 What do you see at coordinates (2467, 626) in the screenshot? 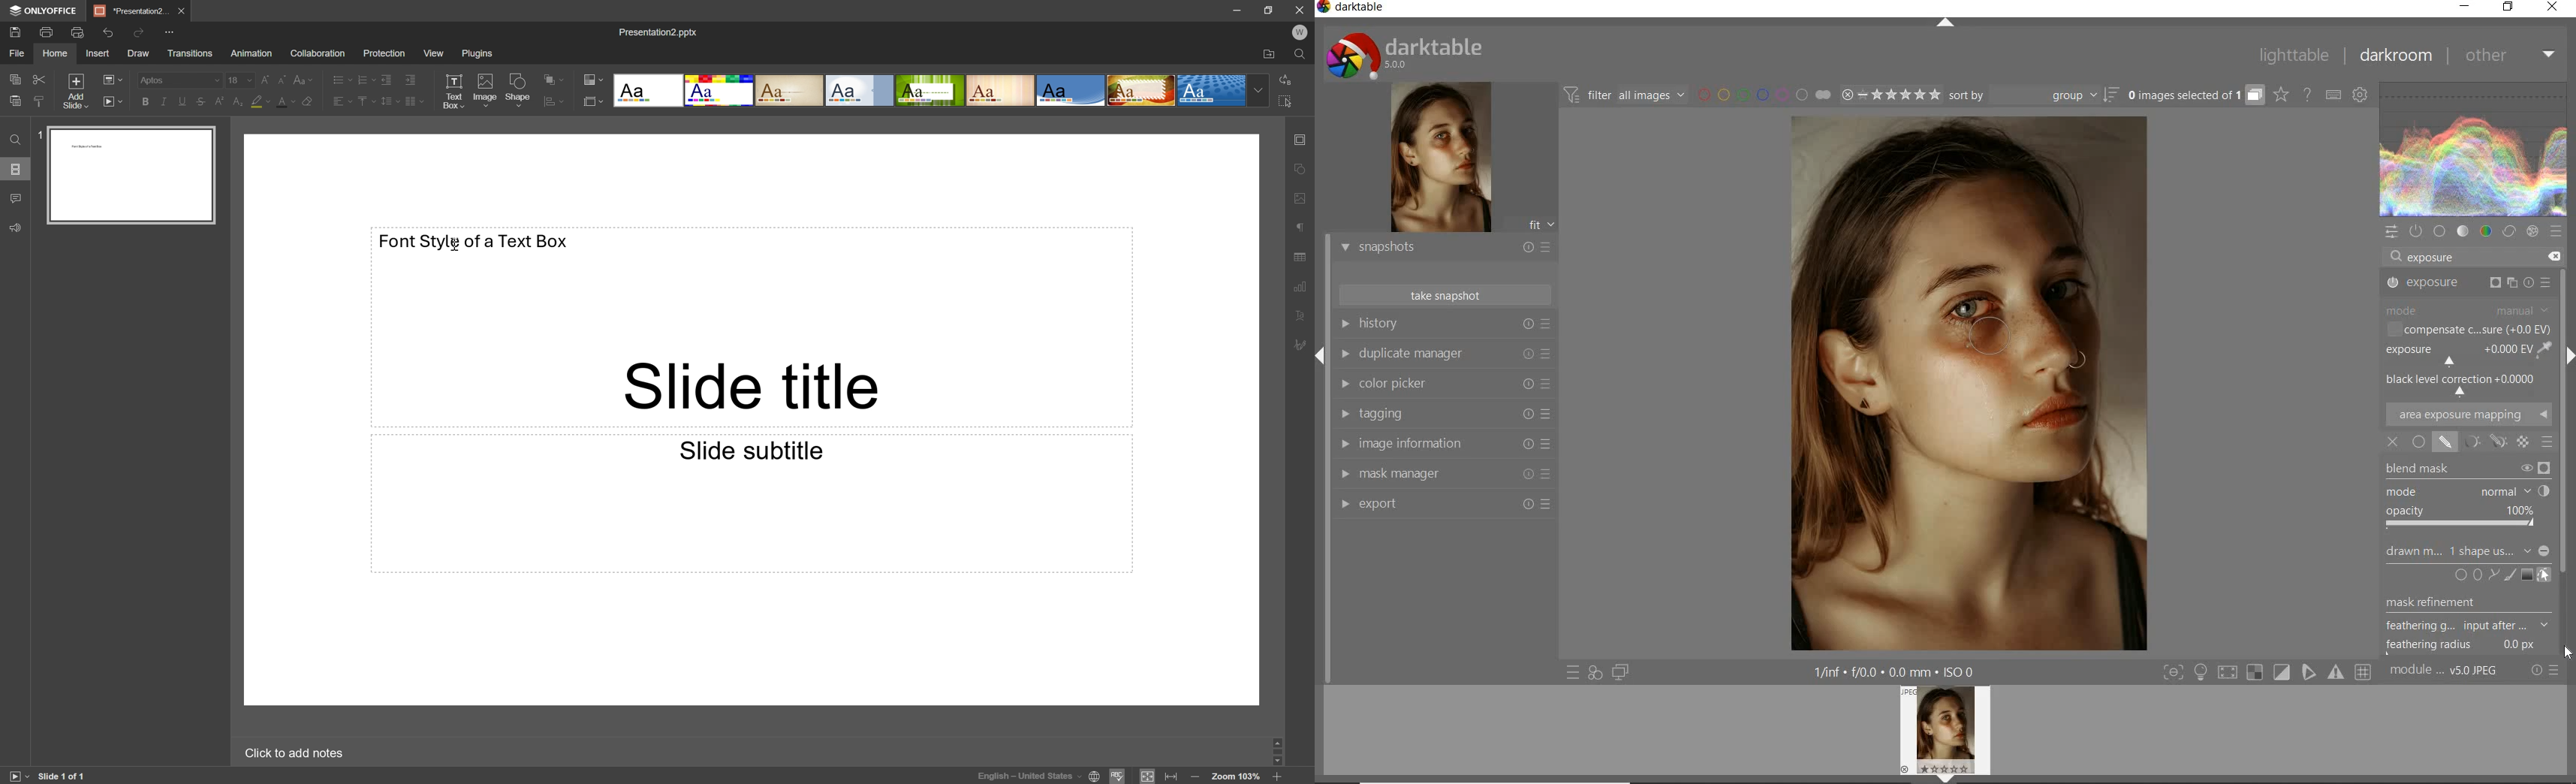
I see `FEATHERING G...` at bounding box center [2467, 626].